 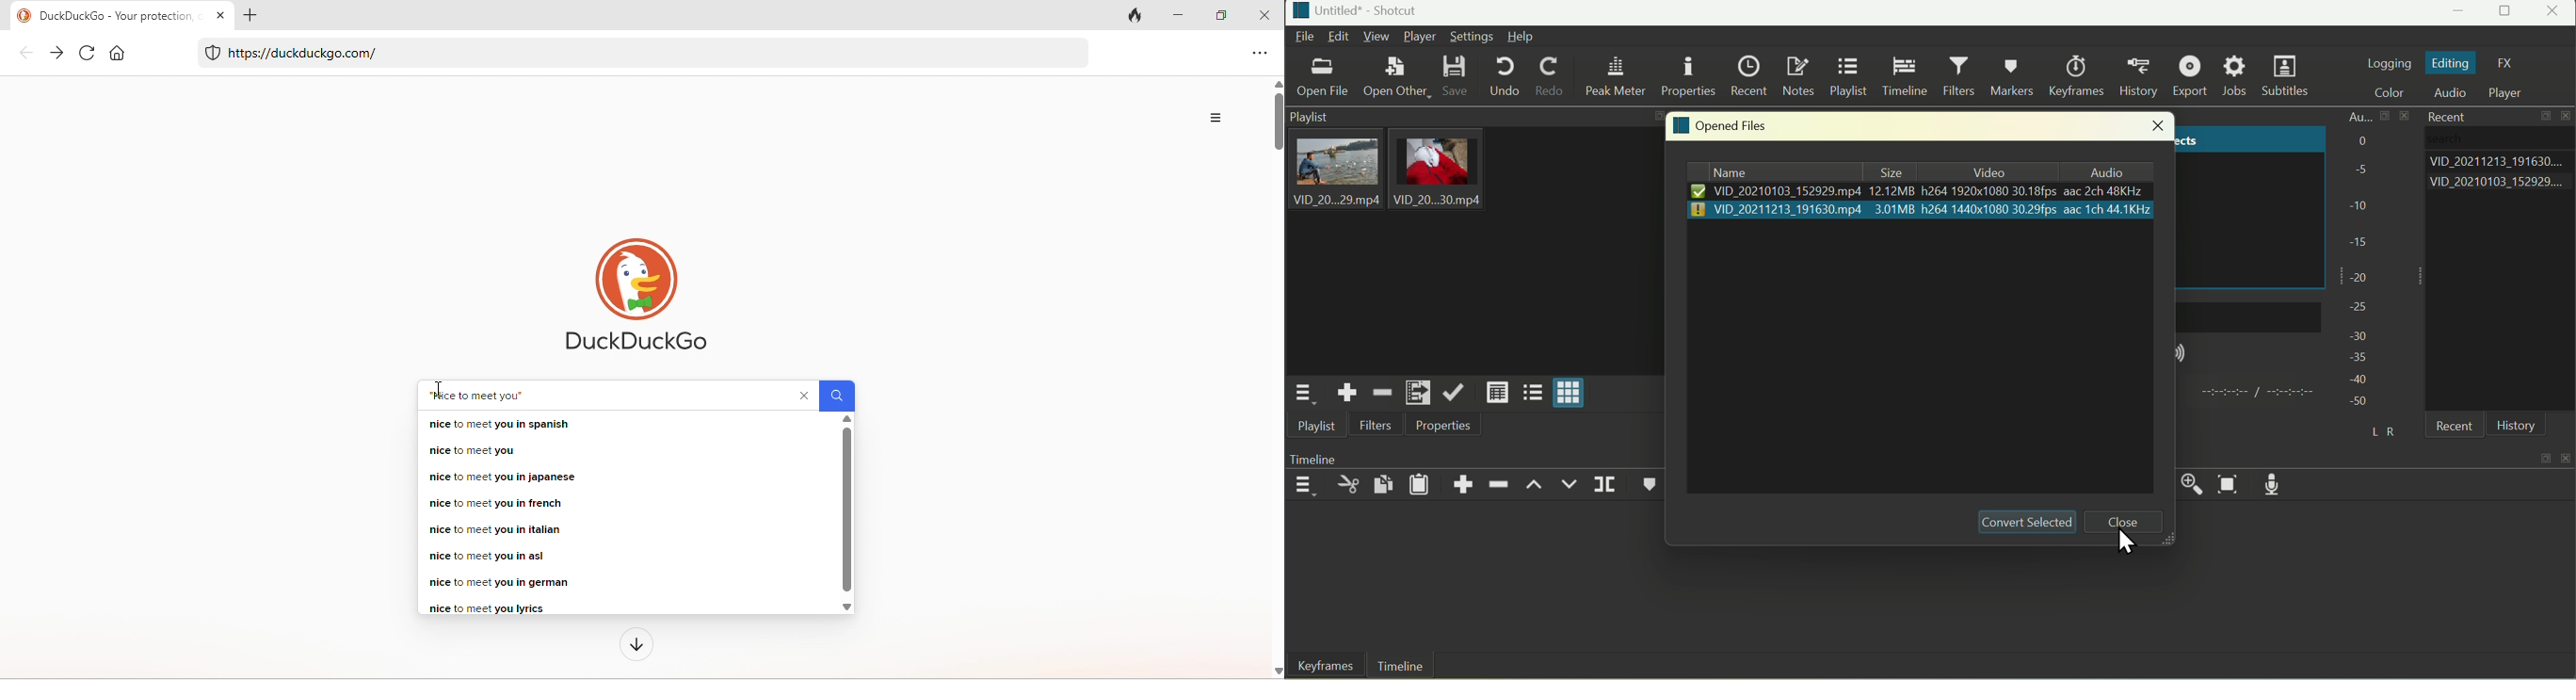 I want to click on video file, so click(x=1920, y=191).